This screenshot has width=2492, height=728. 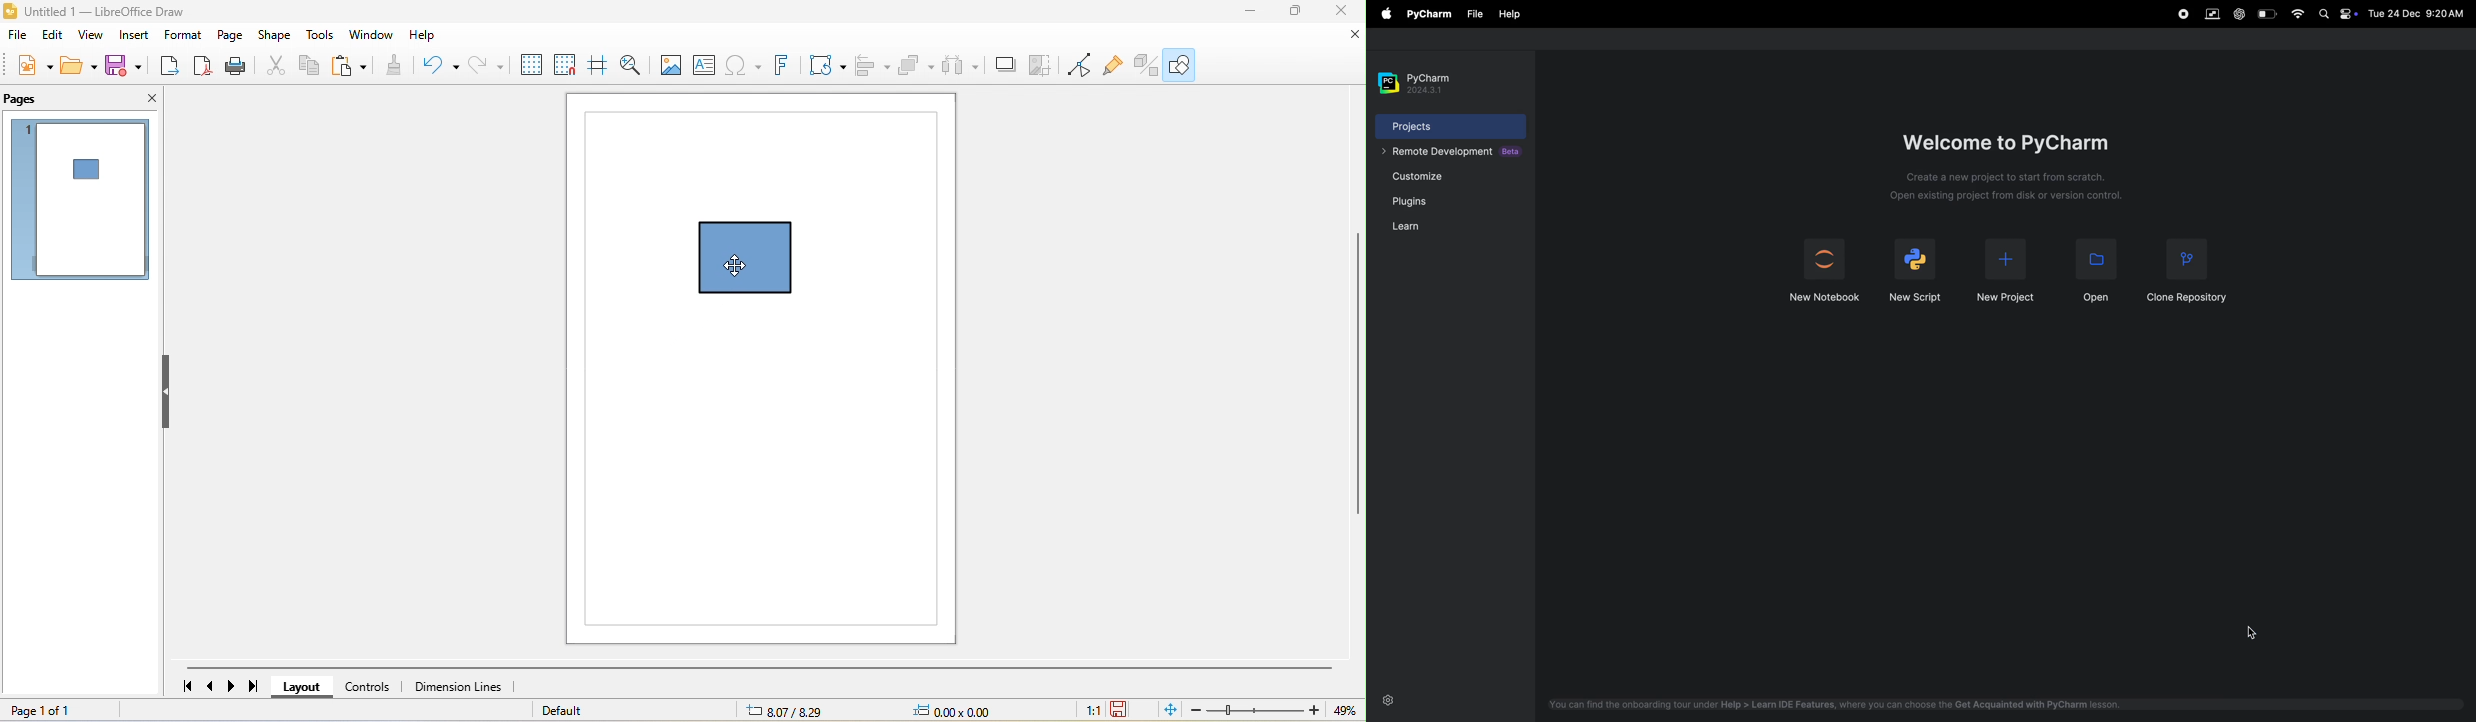 What do you see at coordinates (79, 203) in the screenshot?
I see `page 1` at bounding box center [79, 203].